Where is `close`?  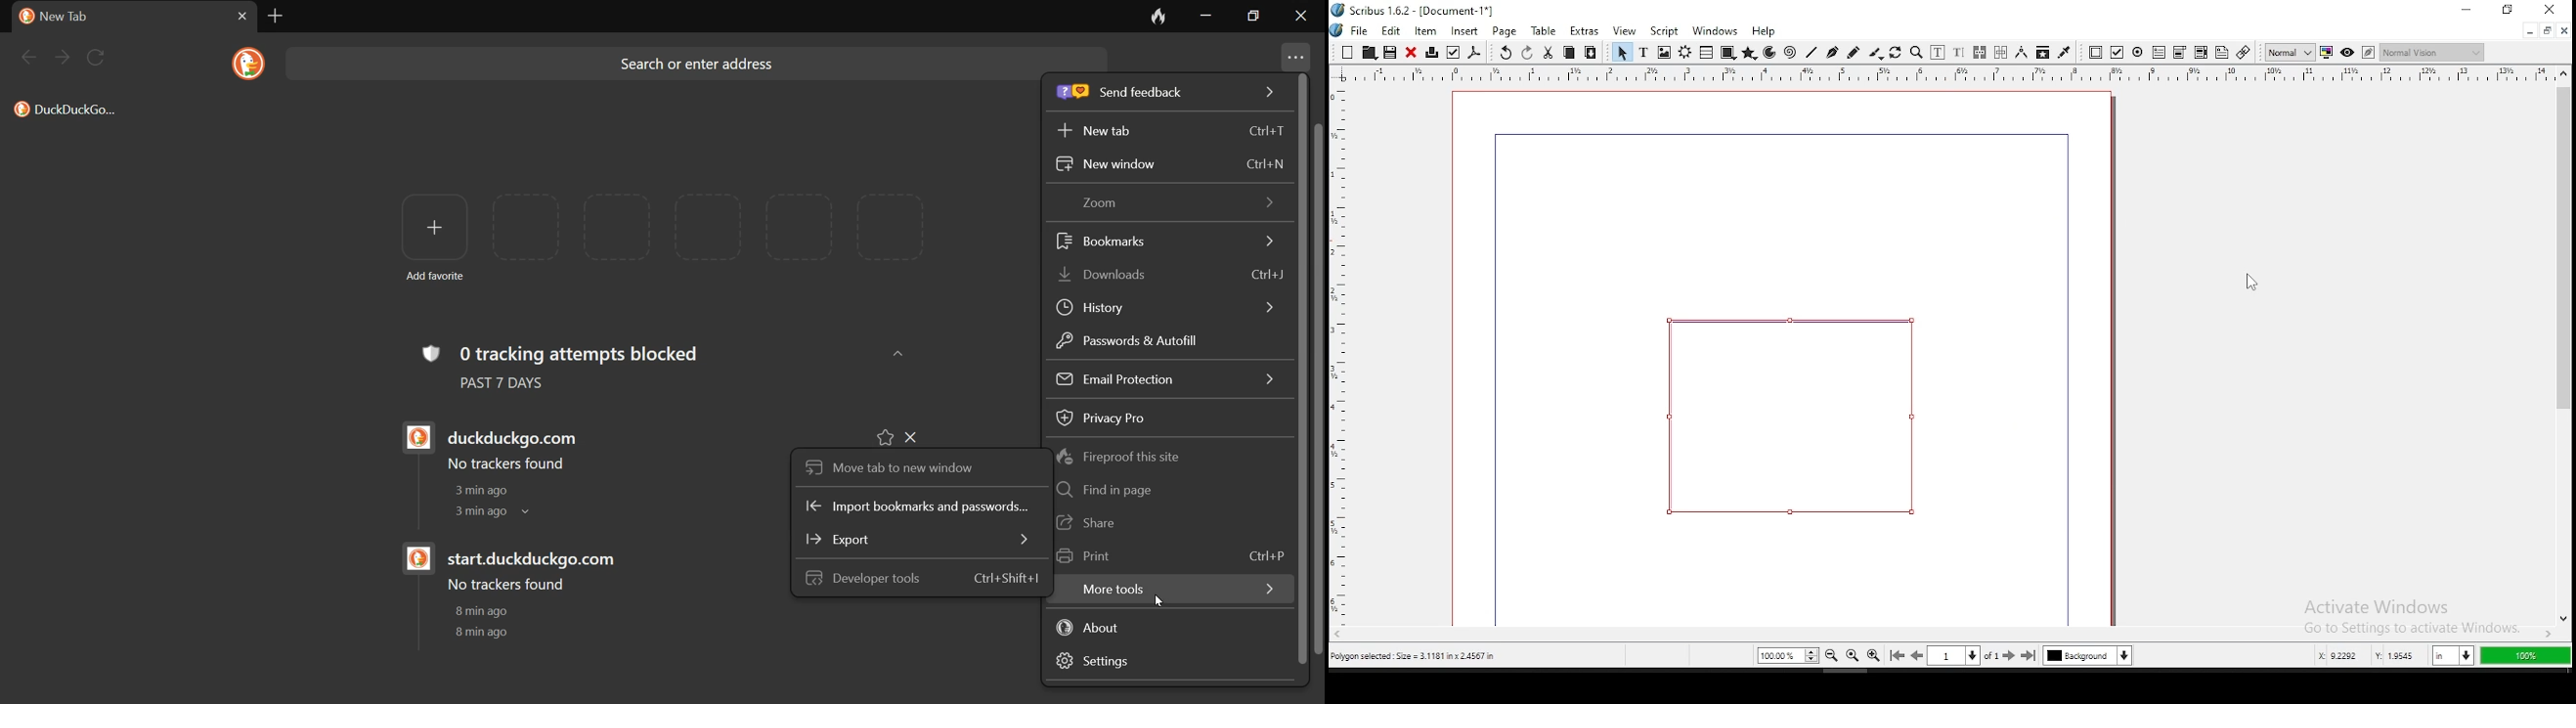
close is located at coordinates (1411, 53).